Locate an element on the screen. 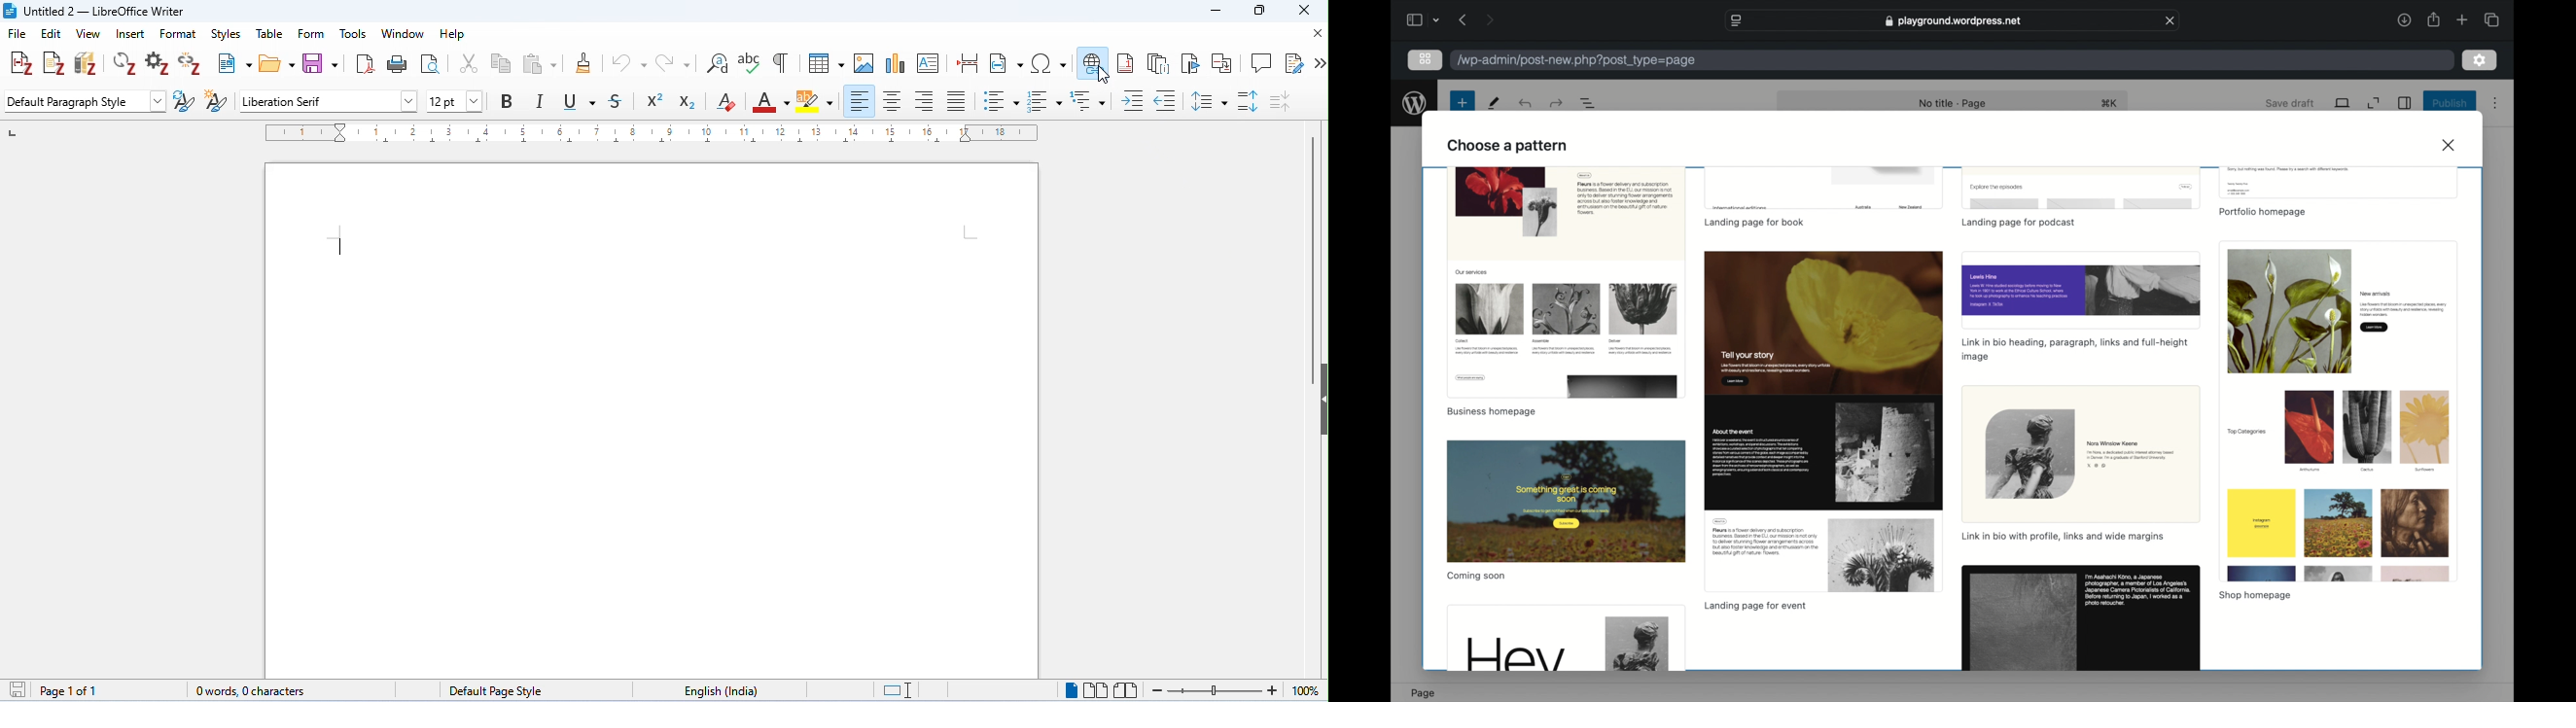 This screenshot has height=728, width=2576. background color is located at coordinates (817, 102).